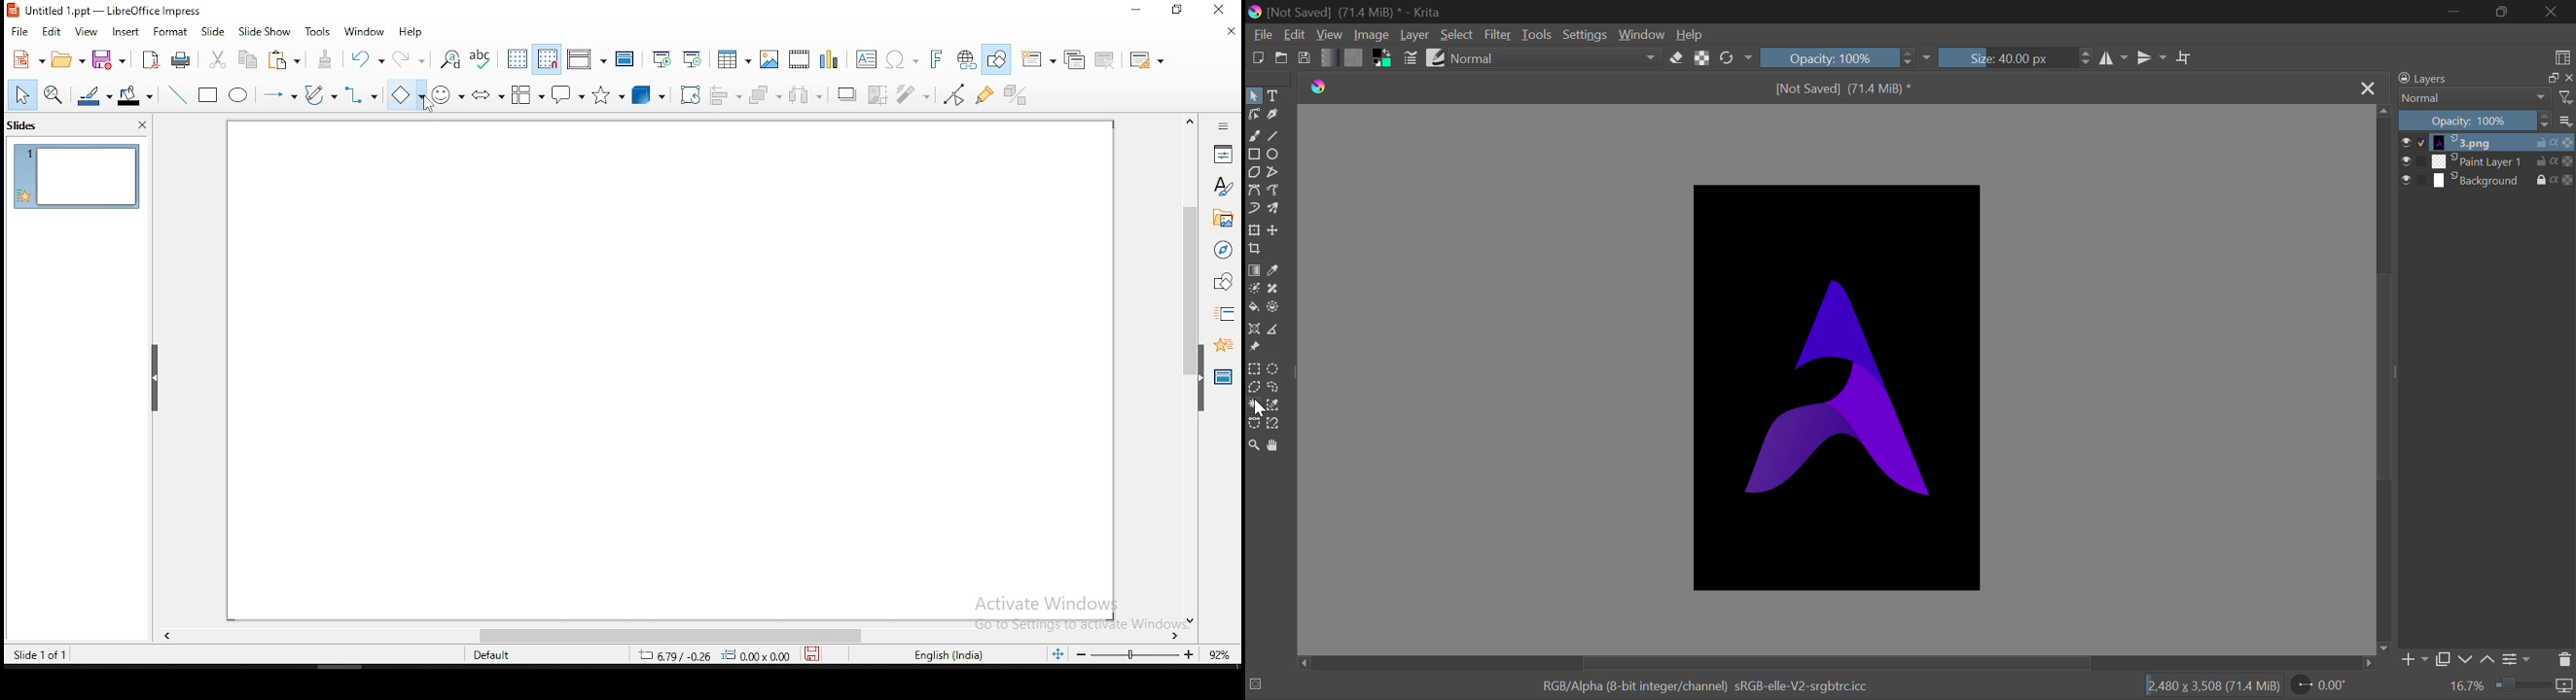 The width and height of the screenshot is (2576, 700). I want to click on View, so click(1330, 35).